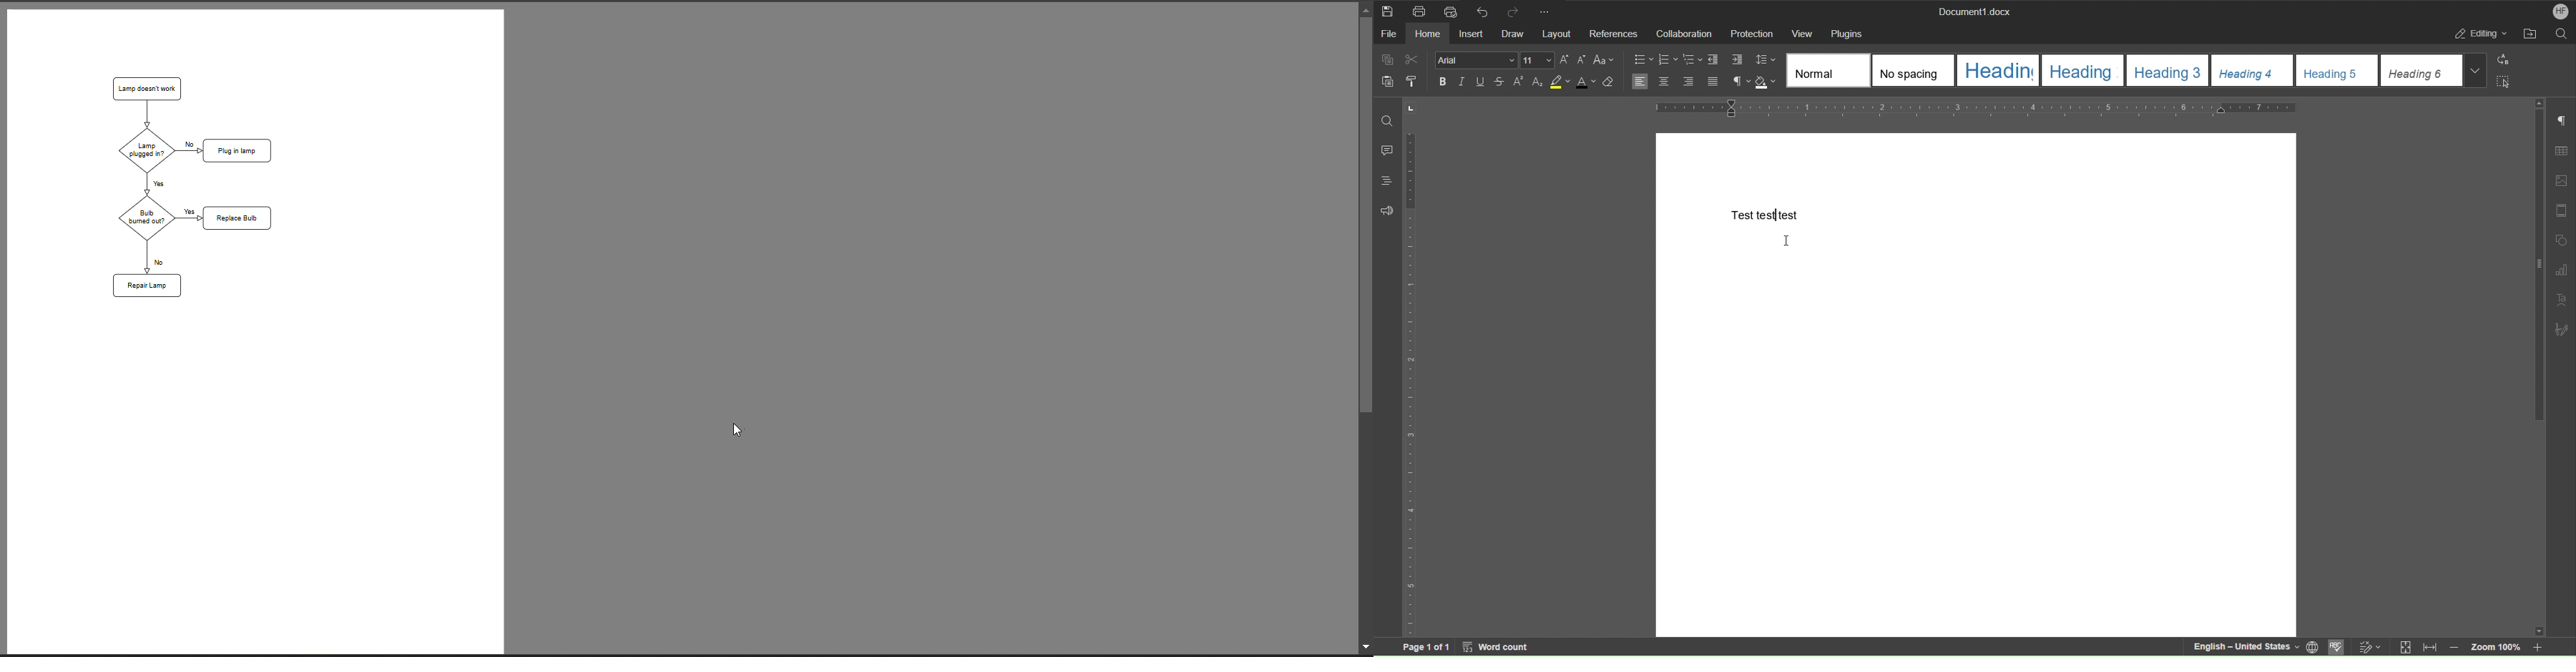 The image size is (2576, 672). I want to click on Copy, so click(1389, 60).